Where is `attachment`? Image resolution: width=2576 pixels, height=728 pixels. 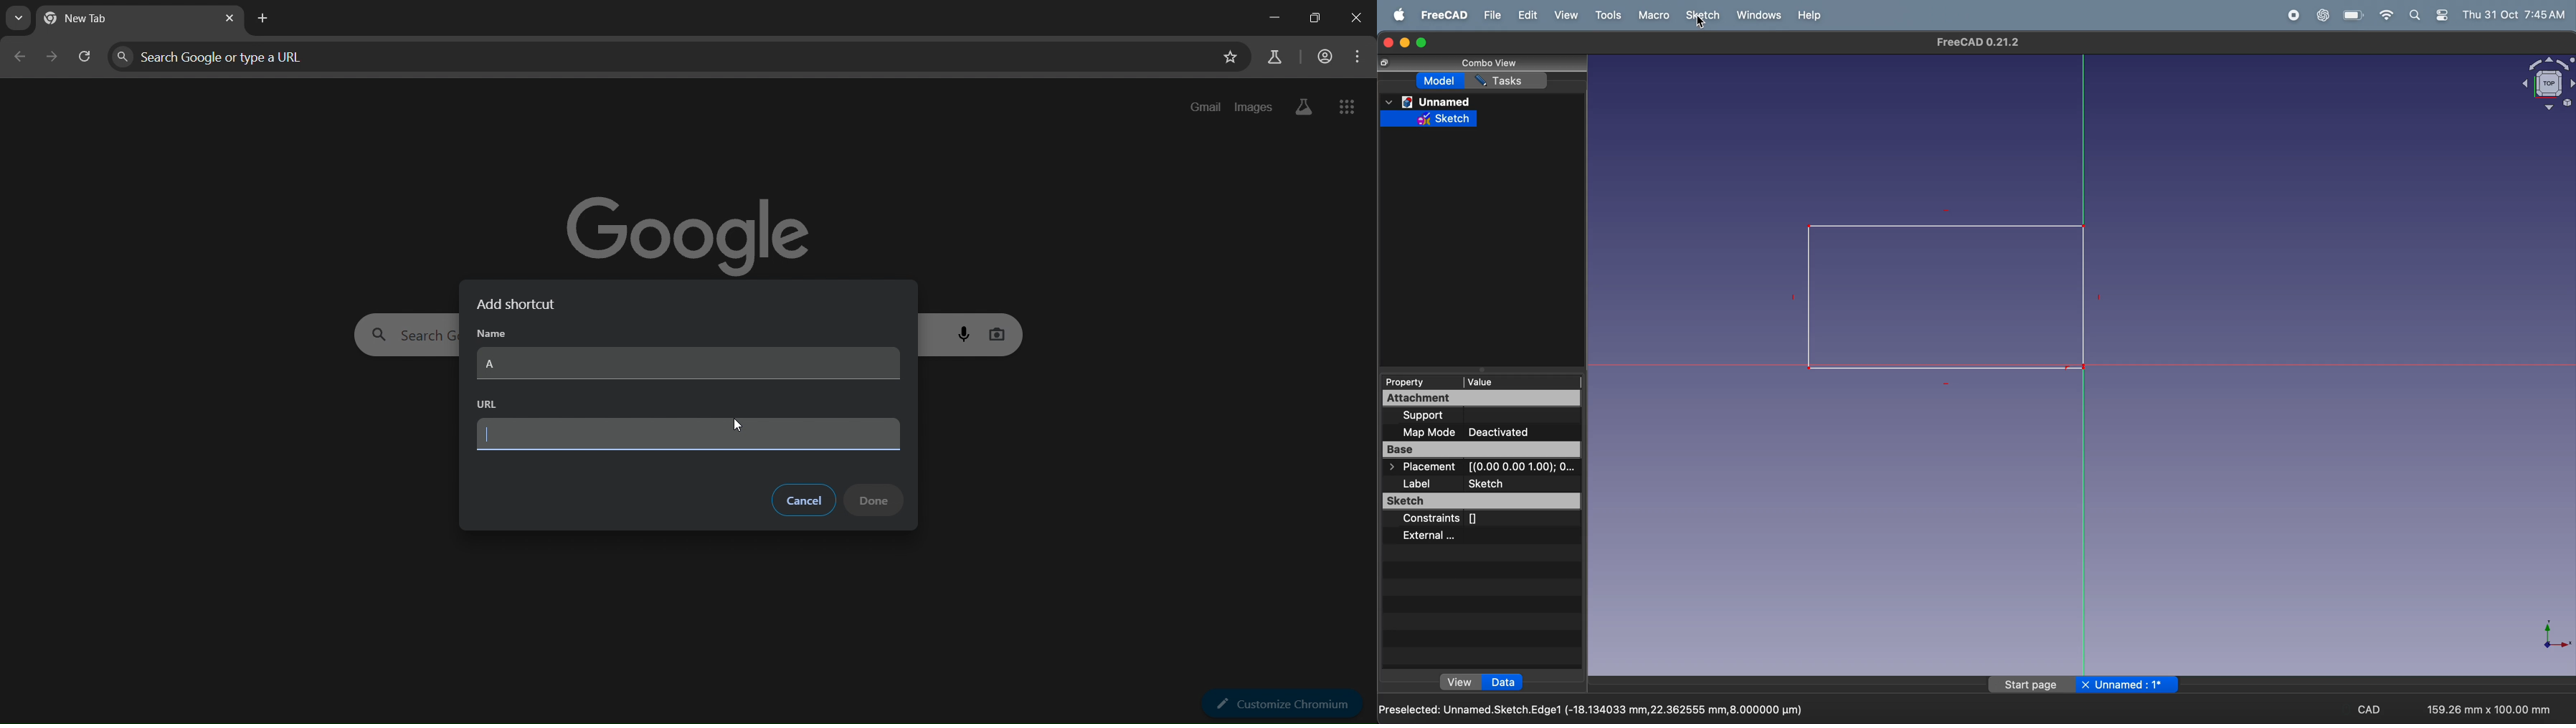
attachment is located at coordinates (1482, 398).